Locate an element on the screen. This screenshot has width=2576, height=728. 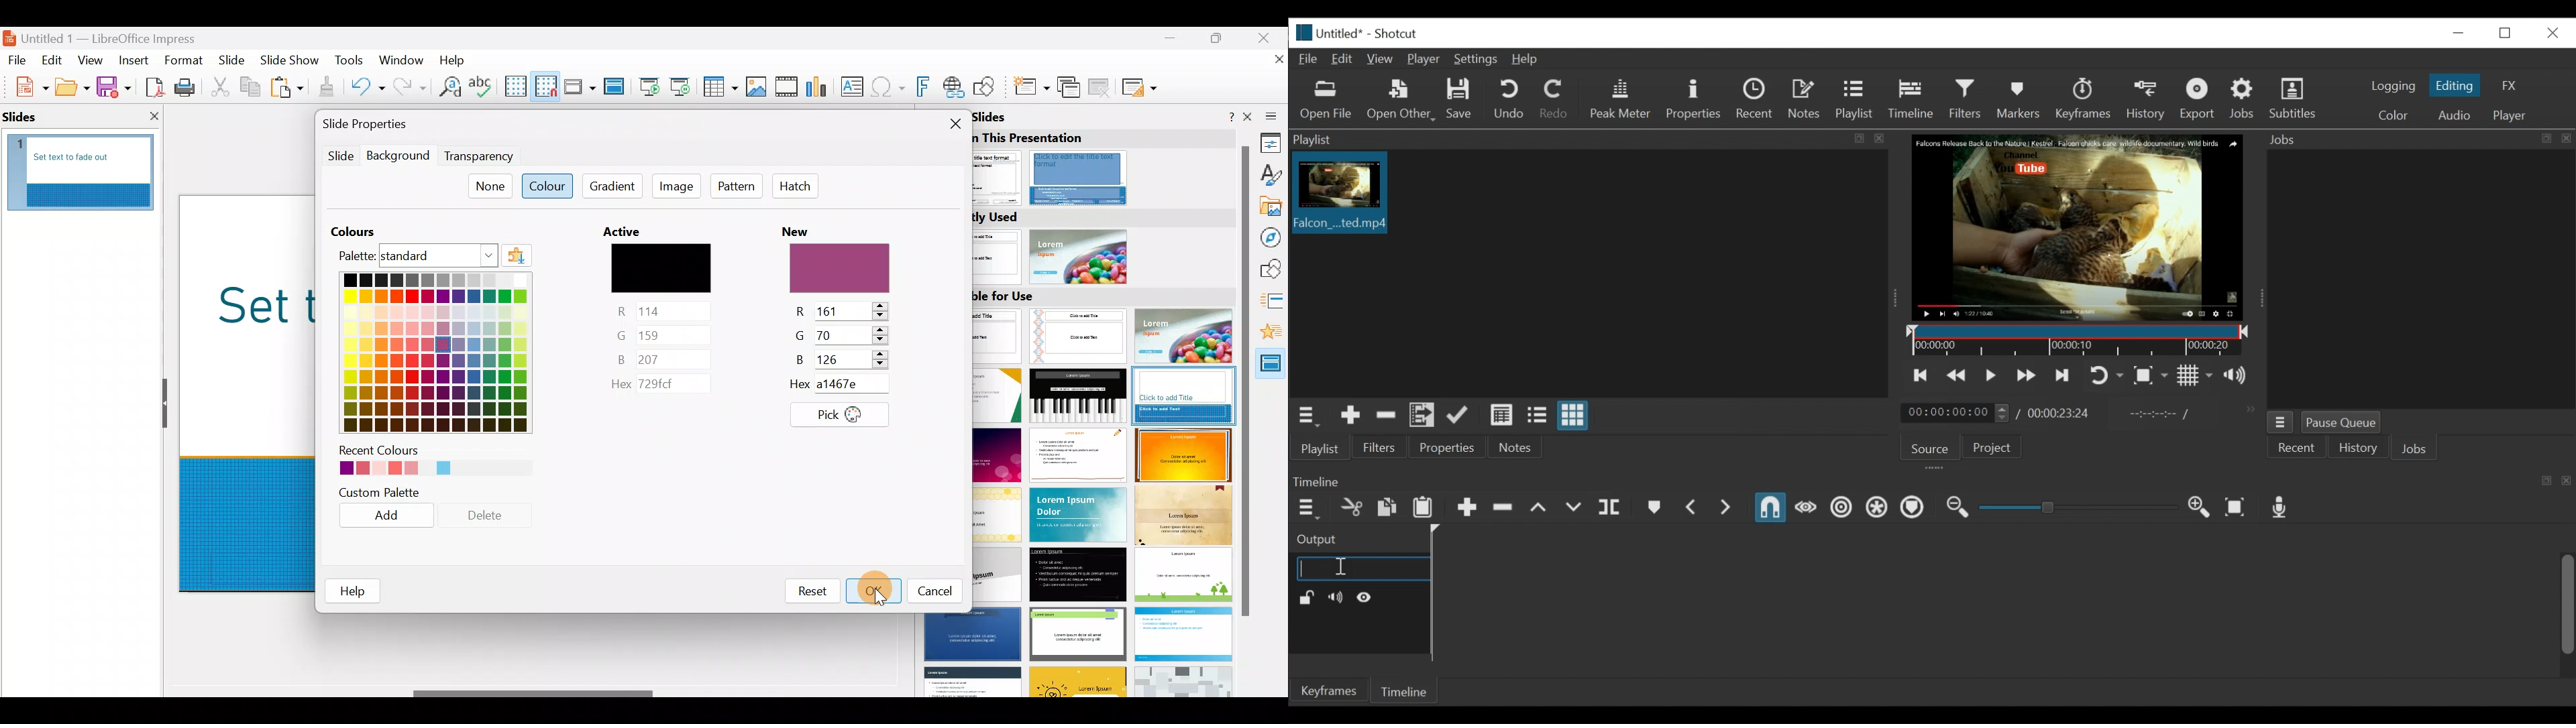
Slide properties is located at coordinates (387, 125).